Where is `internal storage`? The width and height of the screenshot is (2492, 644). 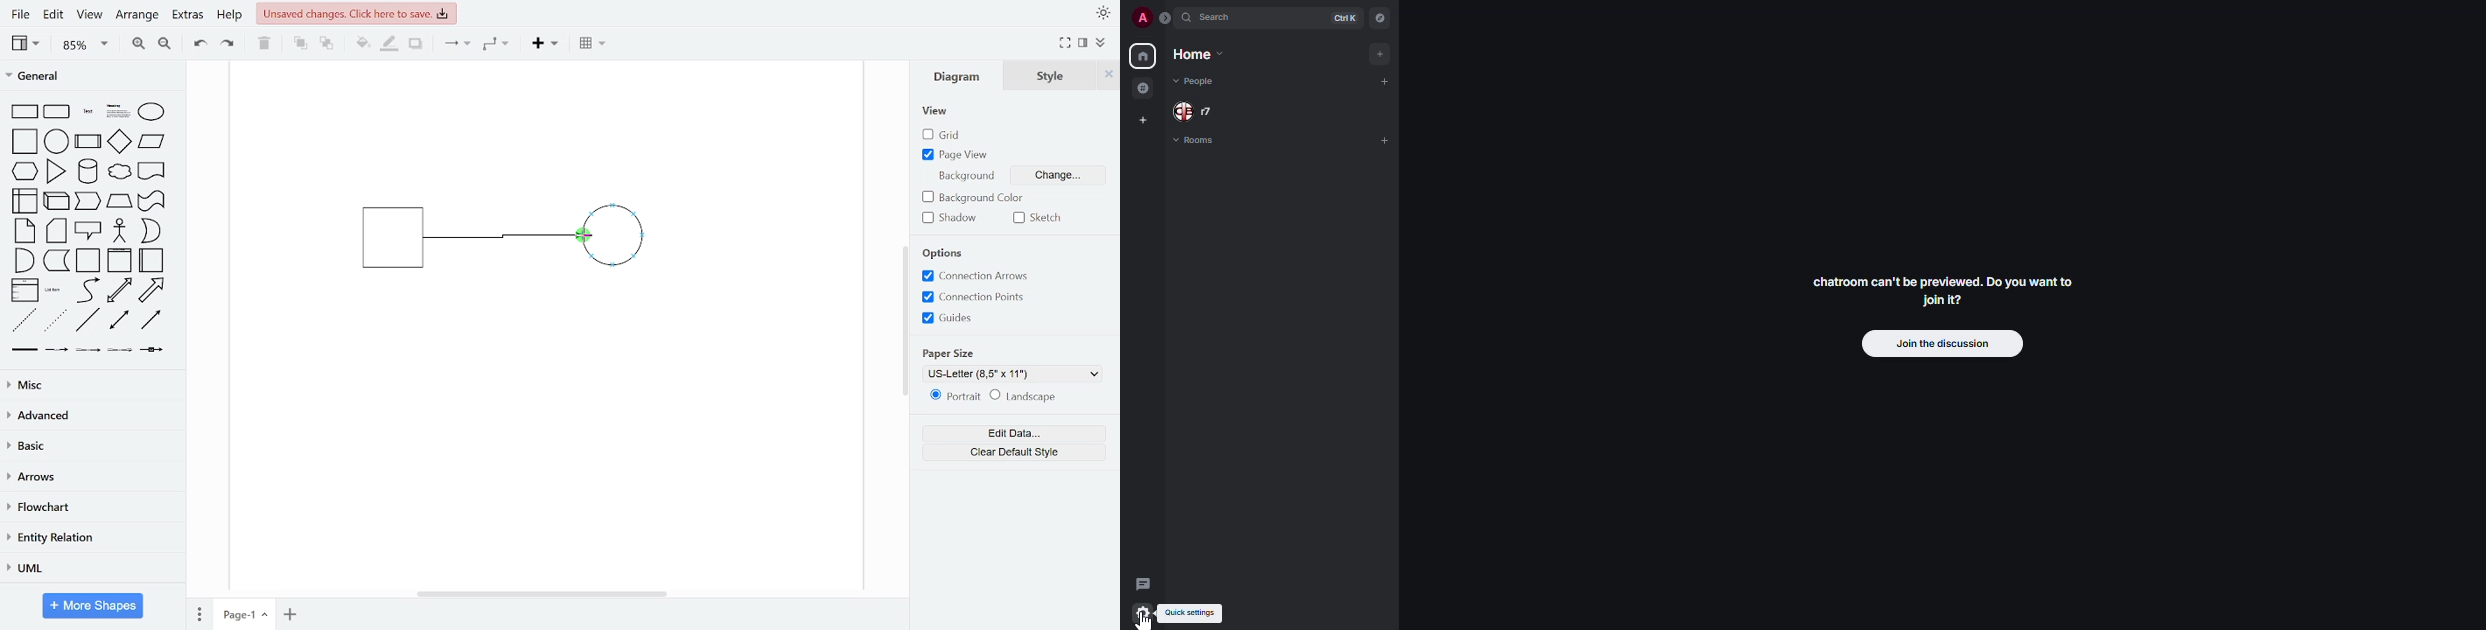
internal storage is located at coordinates (26, 202).